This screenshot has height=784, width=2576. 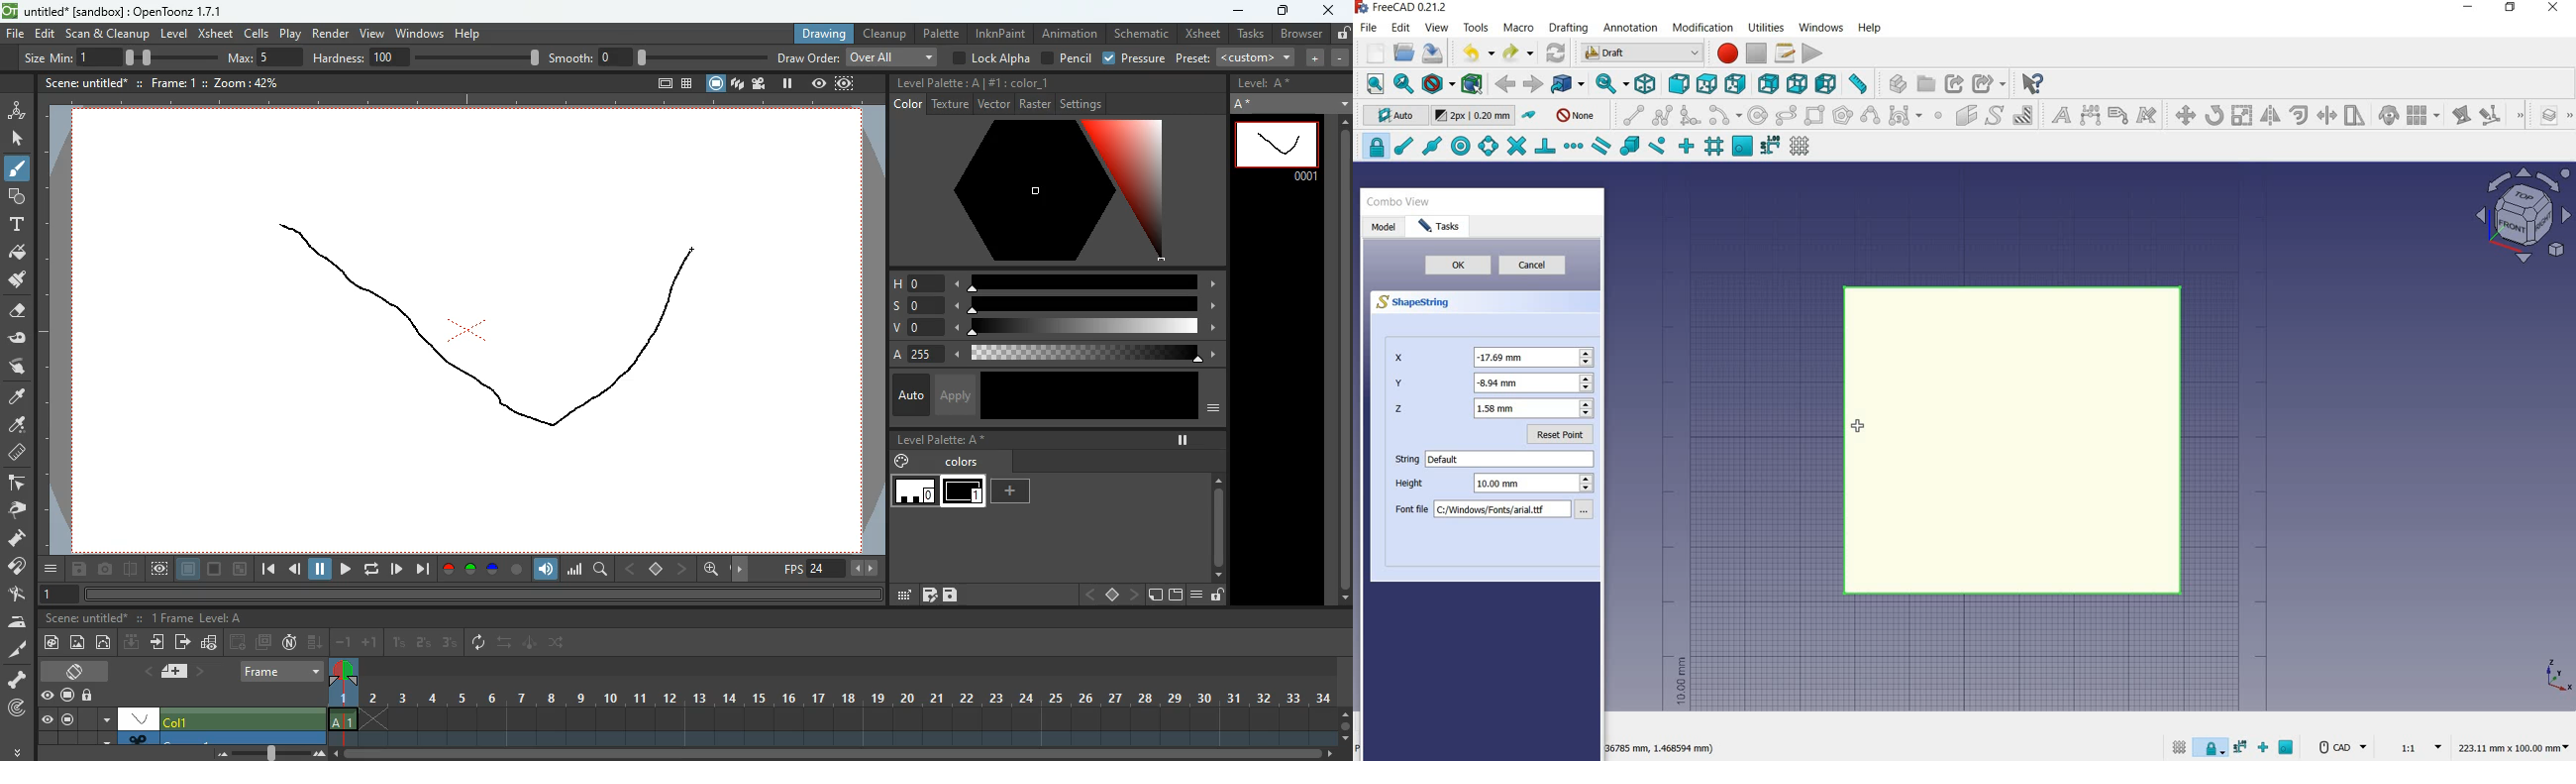 I want to click on document, so click(x=662, y=85).